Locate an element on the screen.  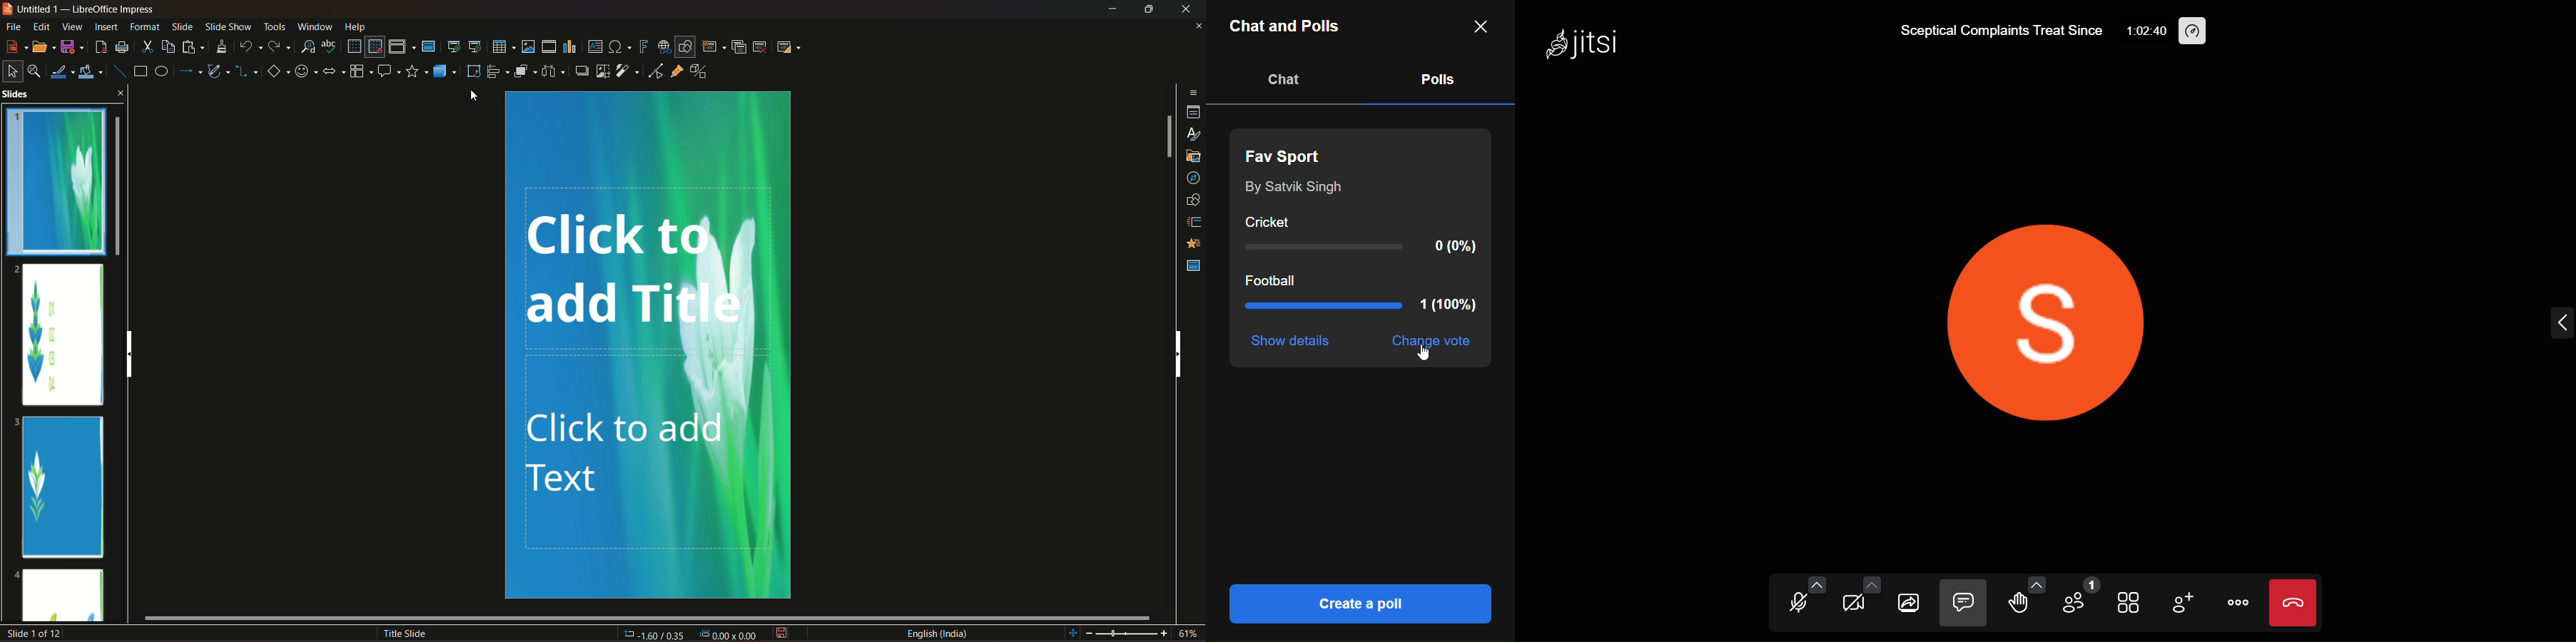
insert image is located at coordinates (527, 46).